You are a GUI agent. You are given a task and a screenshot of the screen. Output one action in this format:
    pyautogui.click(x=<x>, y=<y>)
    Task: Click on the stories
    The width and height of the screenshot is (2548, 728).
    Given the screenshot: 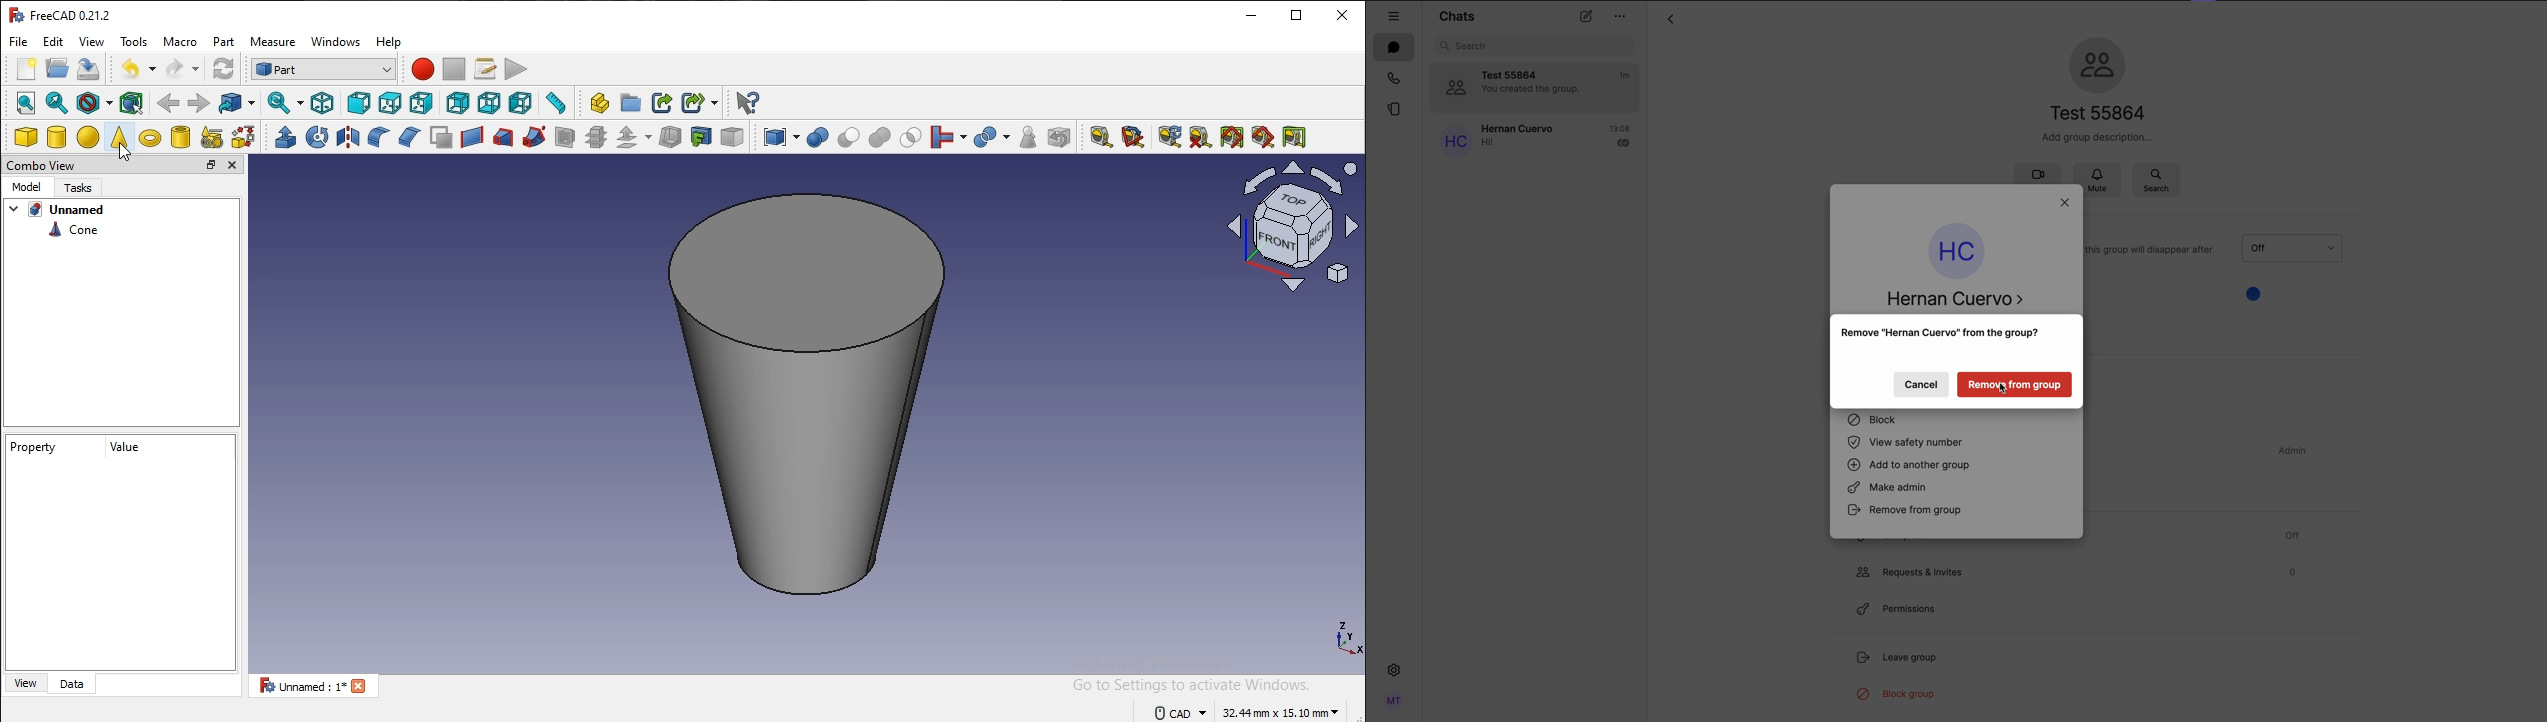 What is the action you would take?
    pyautogui.click(x=1392, y=111)
    